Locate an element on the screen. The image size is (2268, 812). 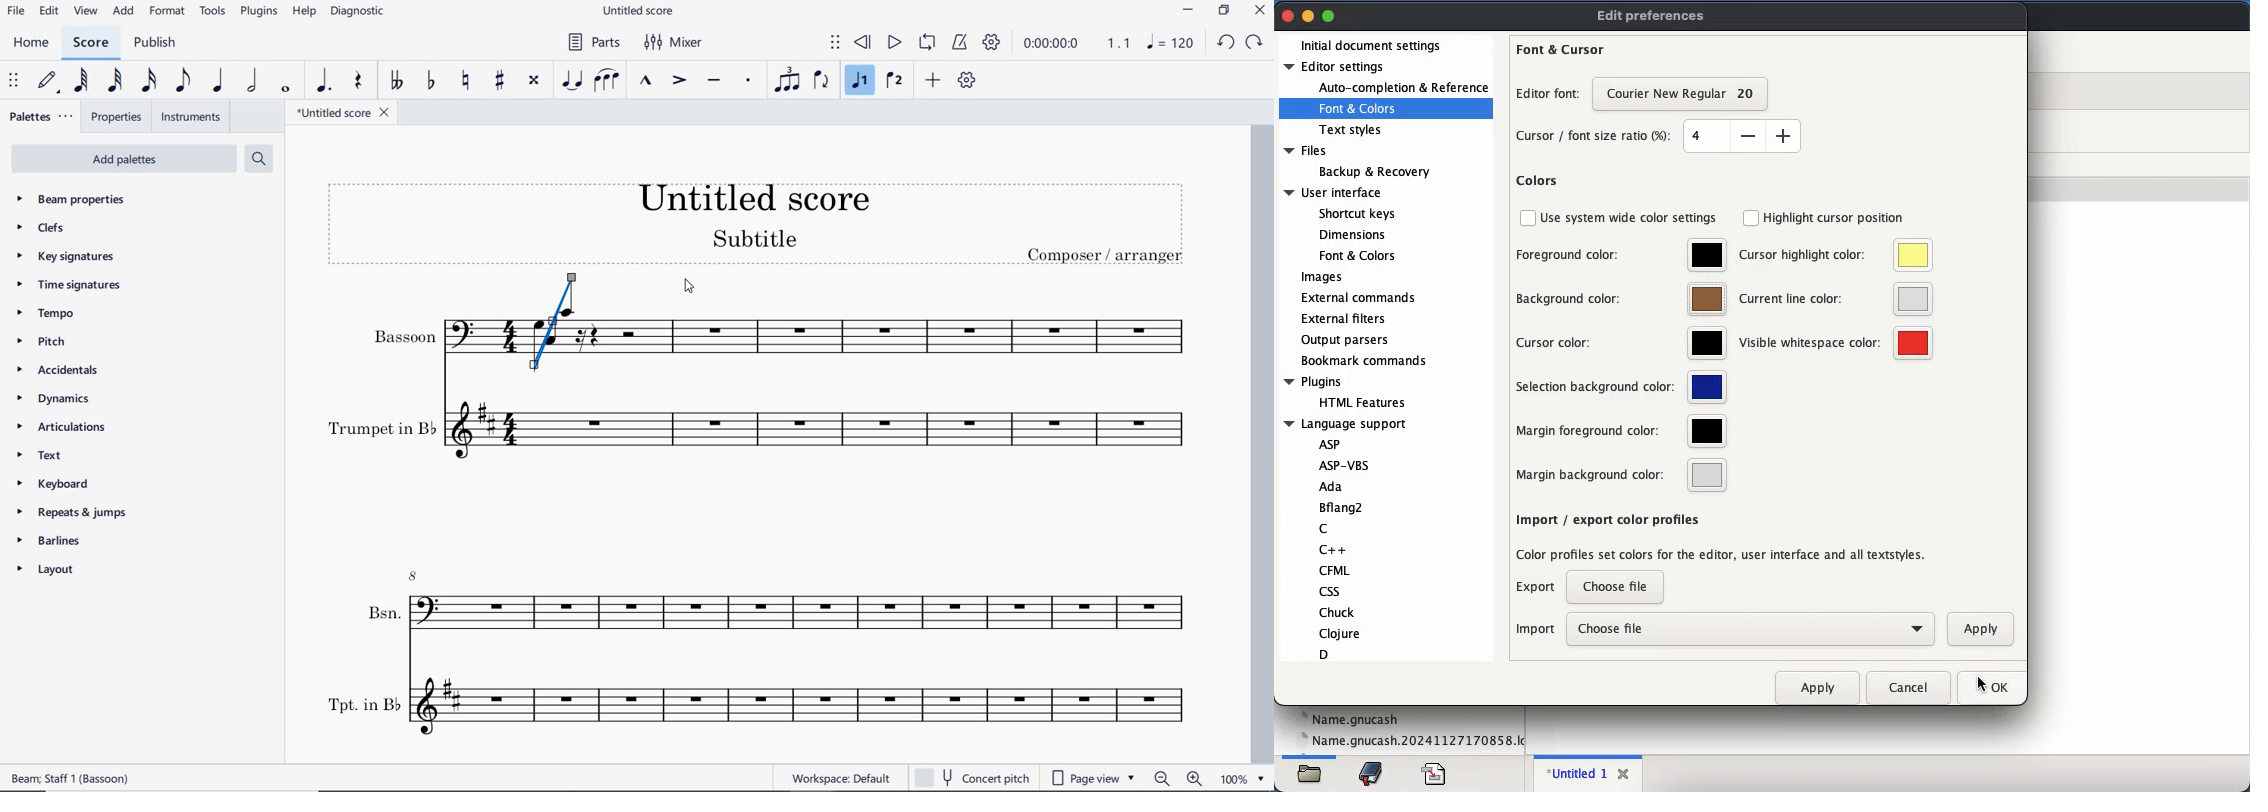
use system wide color settings is located at coordinates (1633, 217).